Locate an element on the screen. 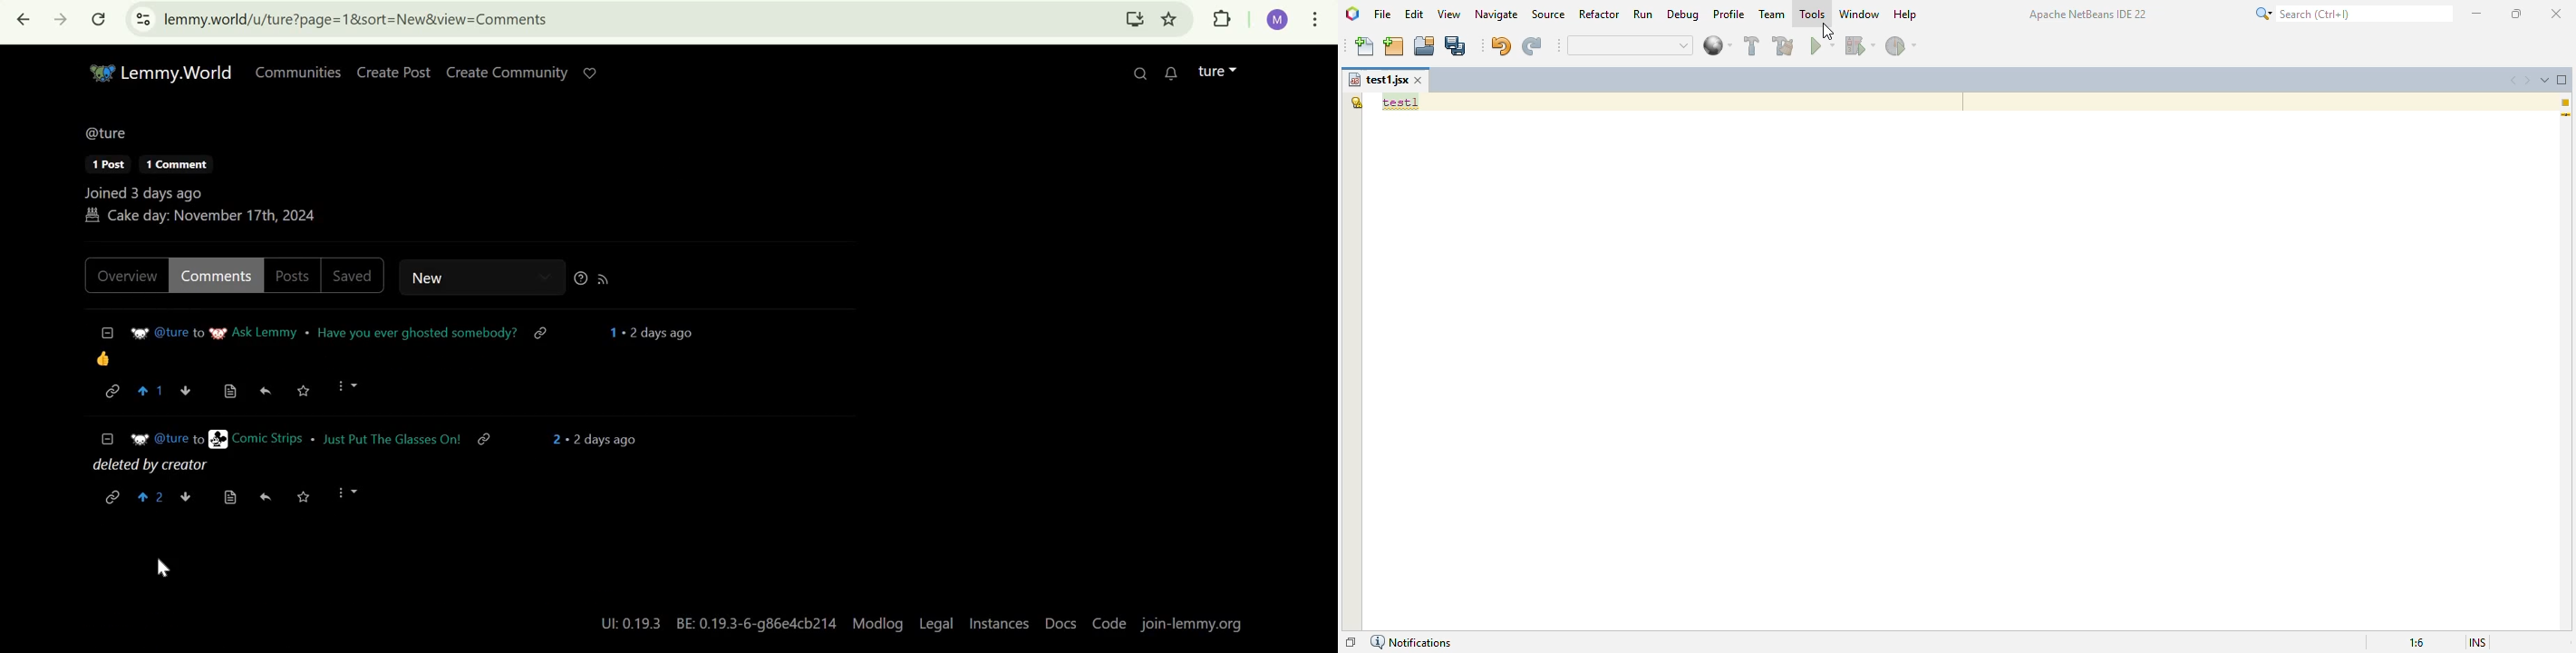 The height and width of the screenshot is (672, 2576). save is located at coordinates (305, 391).